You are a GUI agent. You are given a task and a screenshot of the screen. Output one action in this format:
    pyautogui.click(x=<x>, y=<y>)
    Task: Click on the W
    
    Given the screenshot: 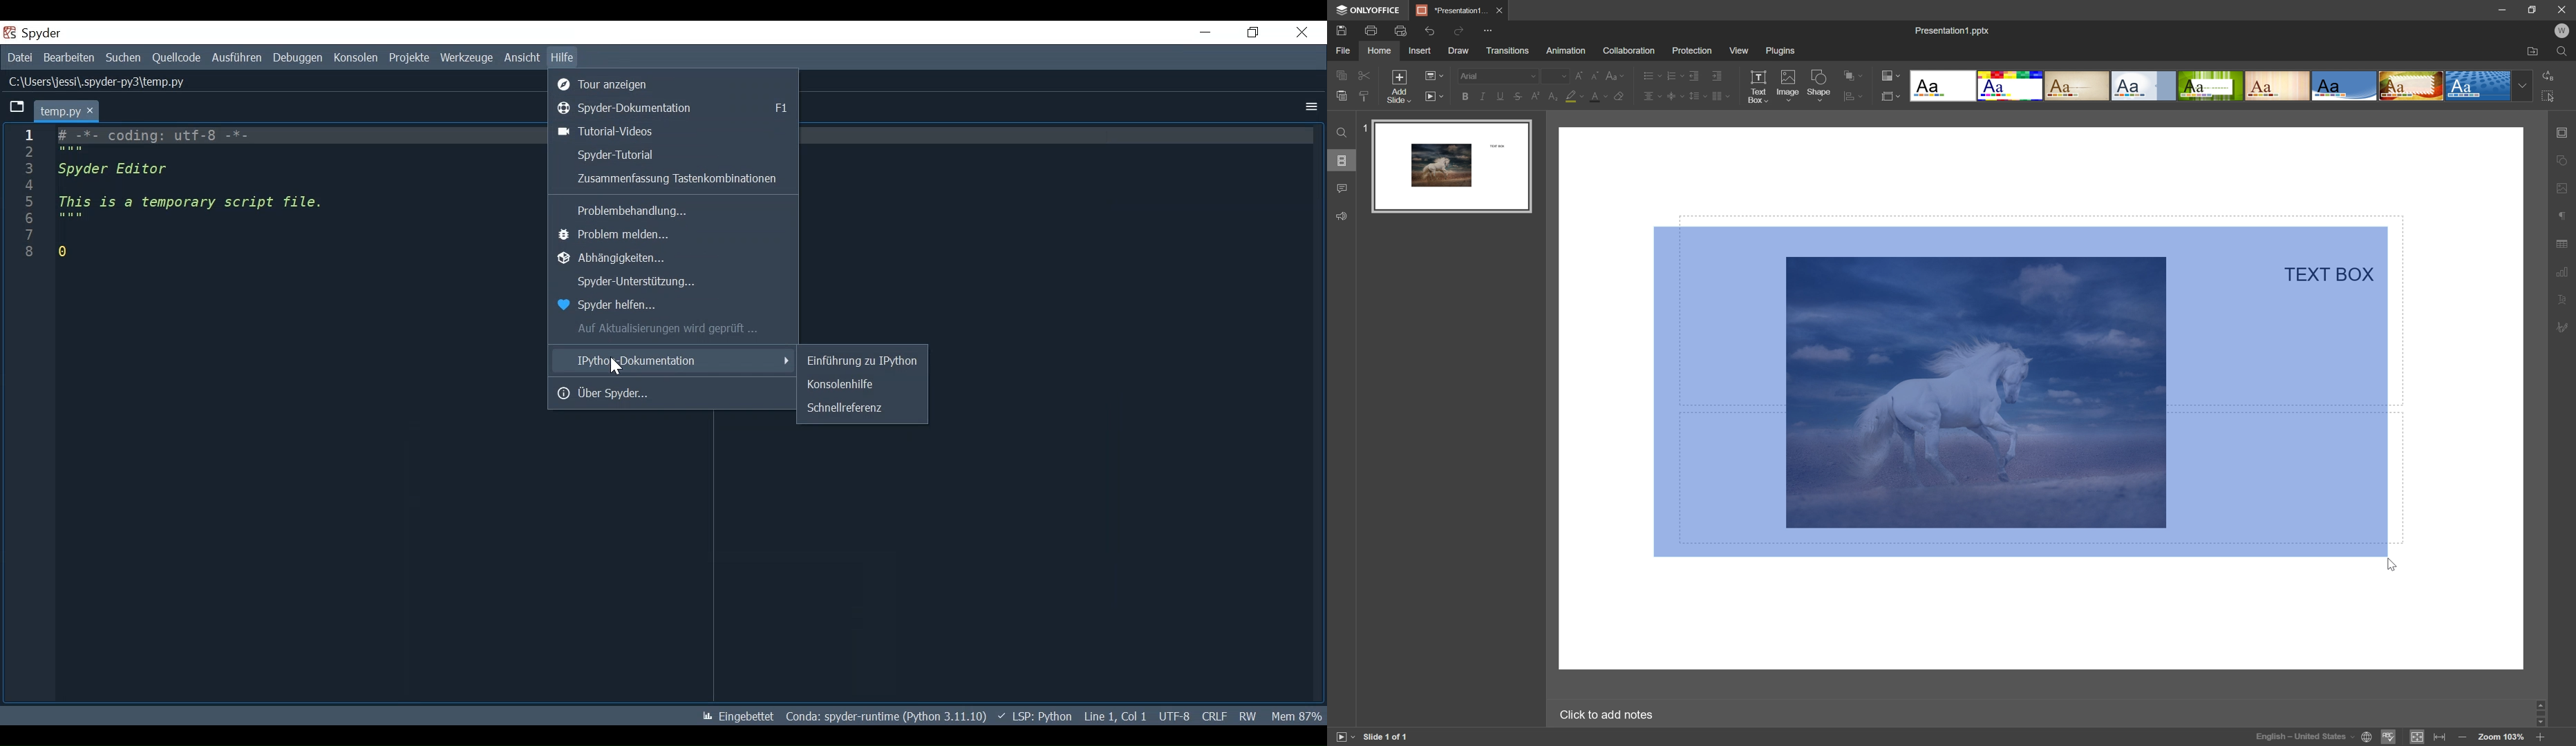 What is the action you would take?
    pyautogui.click(x=2562, y=31)
    